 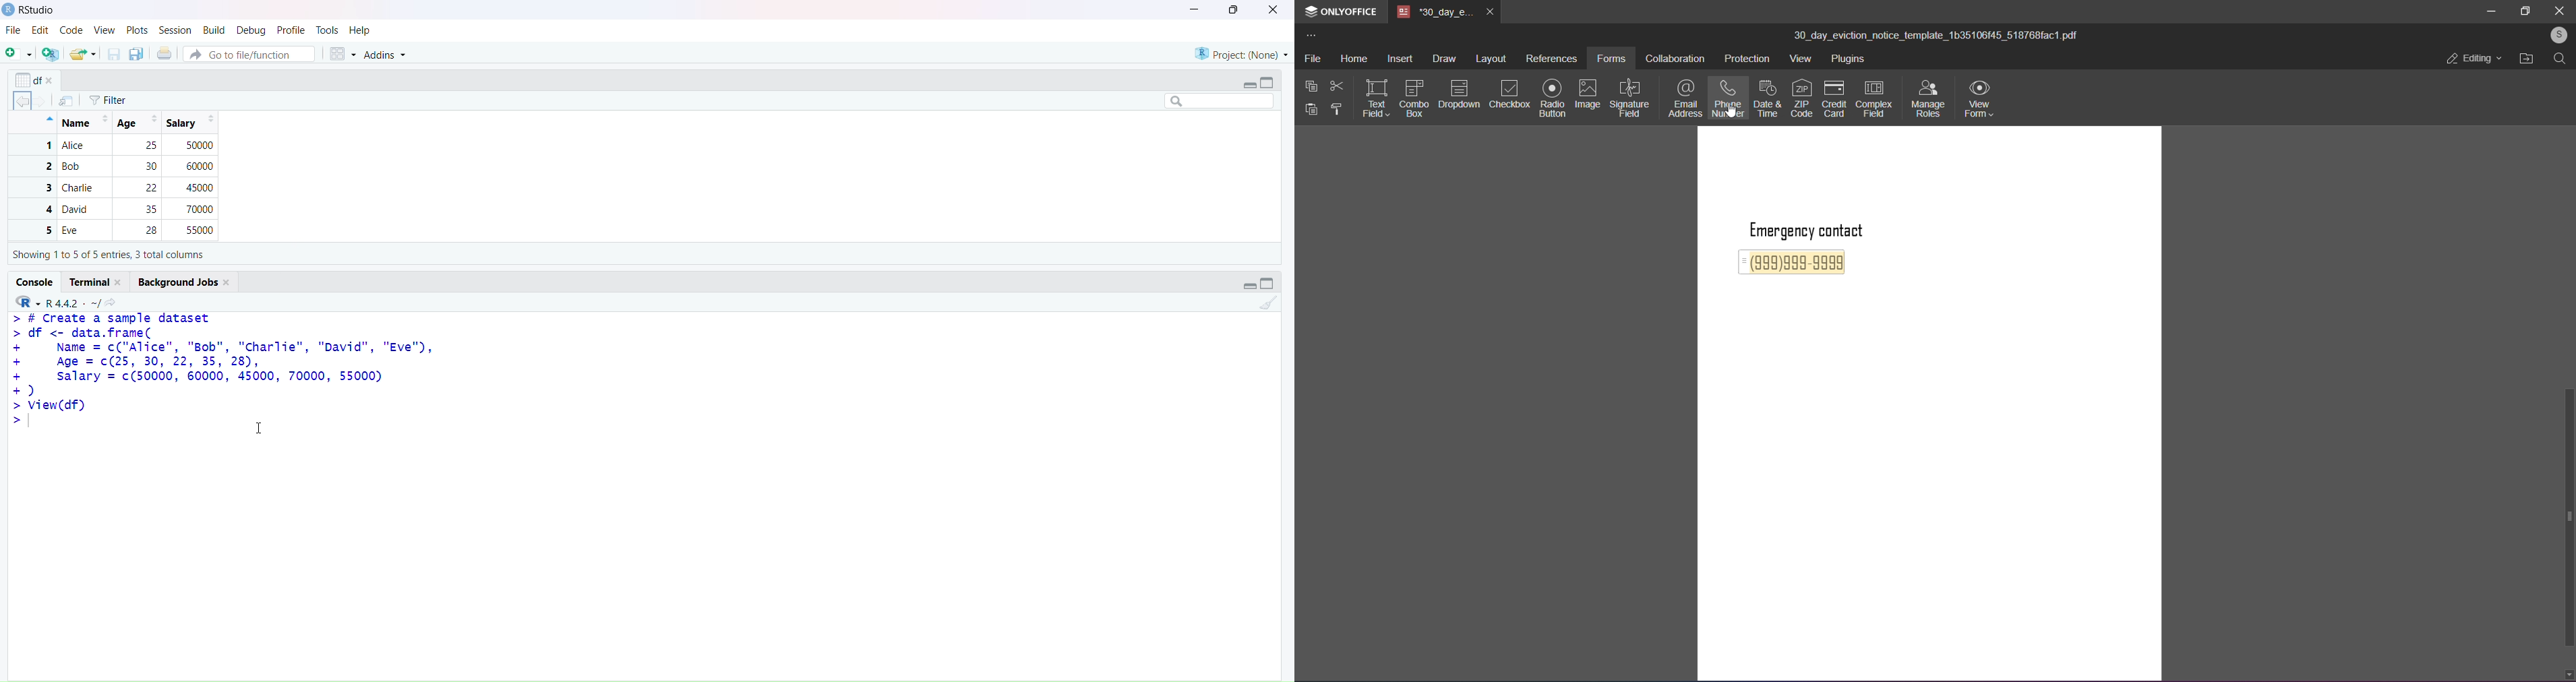 What do you see at coordinates (1238, 10) in the screenshot?
I see `maximize` at bounding box center [1238, 10].